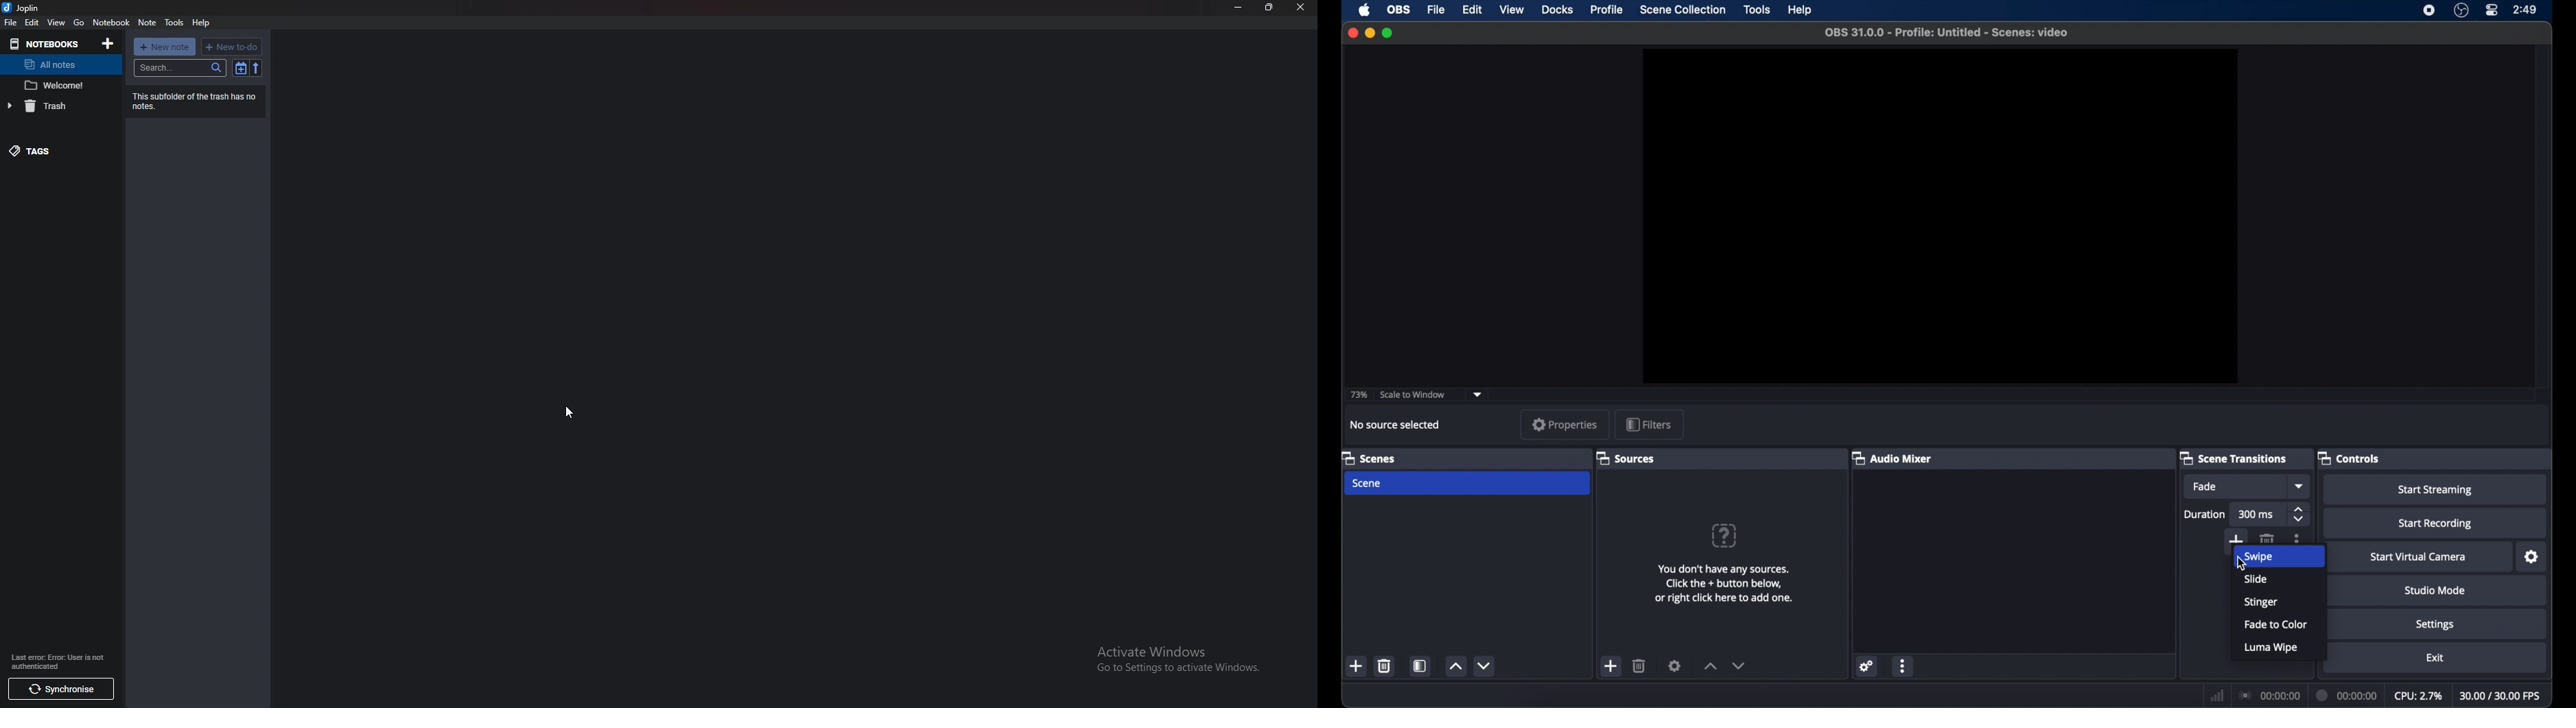  Describe the element at coordinates (1436, 9) in the screenshot. I see `file` at that location.